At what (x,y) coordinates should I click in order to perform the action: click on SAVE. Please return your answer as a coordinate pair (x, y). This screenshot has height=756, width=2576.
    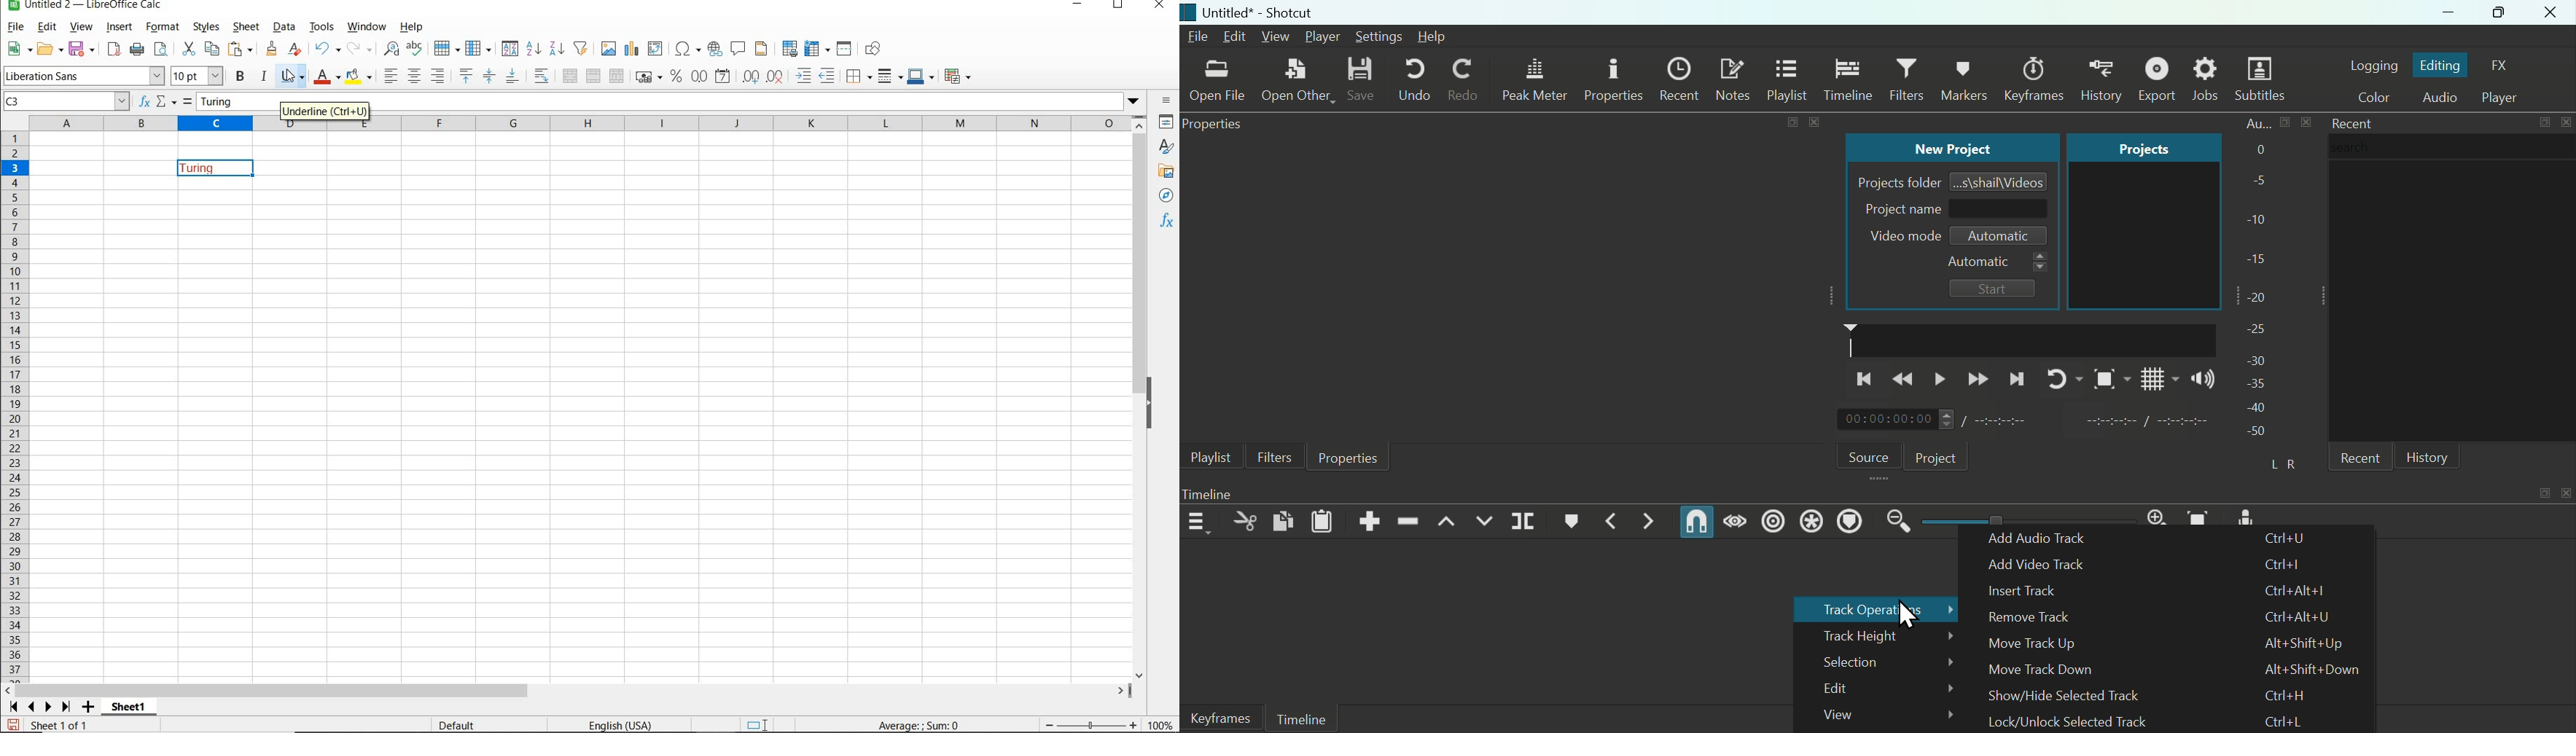
    Looking at the image, I should click on (81, 48).